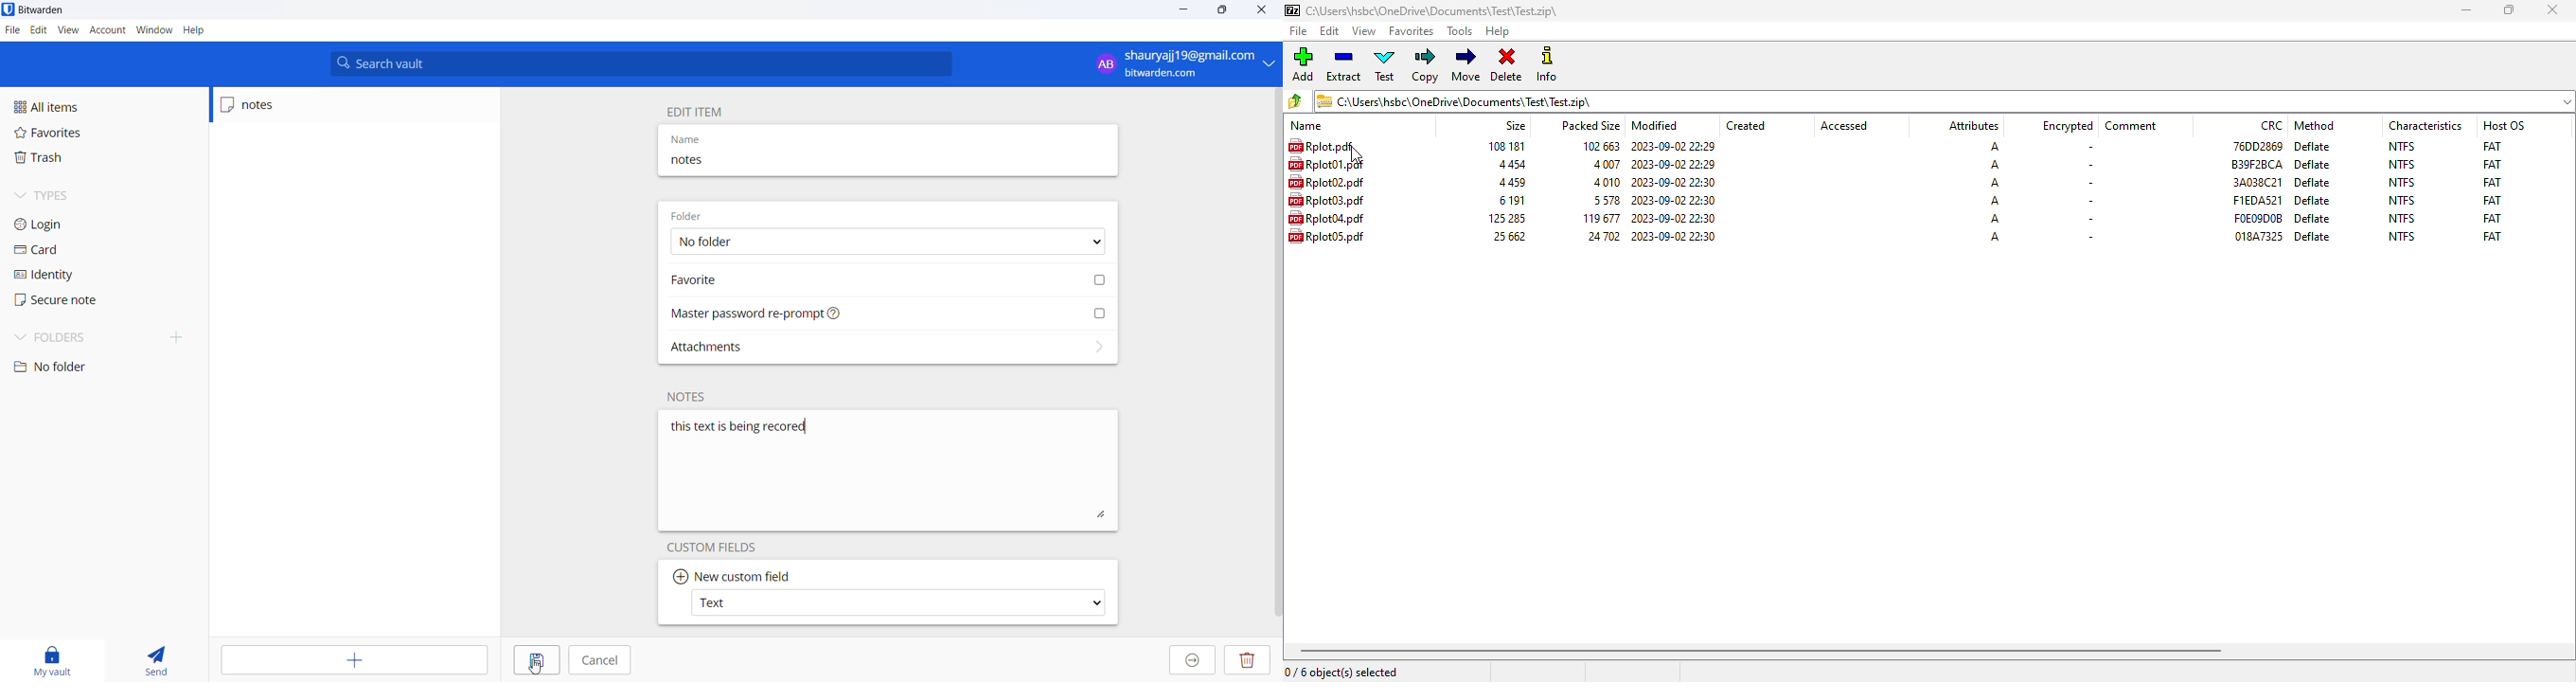  I want to click on method, so click(2314, 125).